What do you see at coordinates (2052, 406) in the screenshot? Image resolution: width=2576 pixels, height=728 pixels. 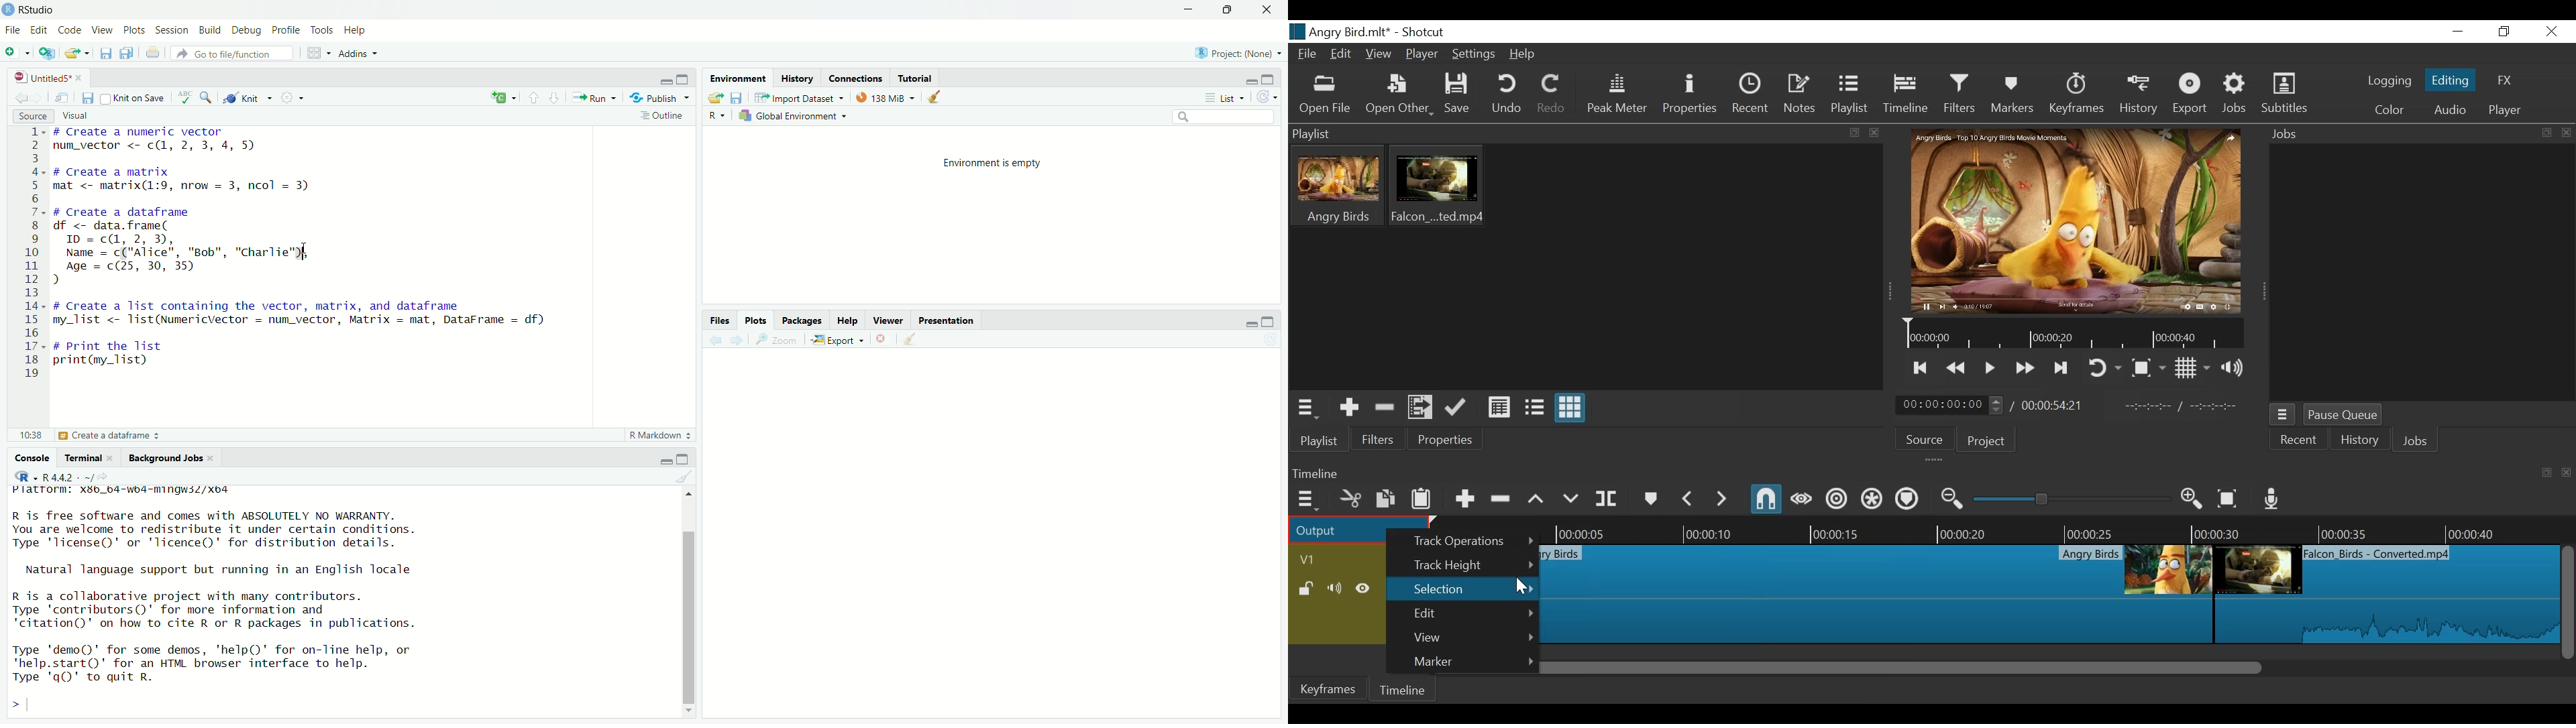 I see `Total Duration` at bounding box center [2052, 406].